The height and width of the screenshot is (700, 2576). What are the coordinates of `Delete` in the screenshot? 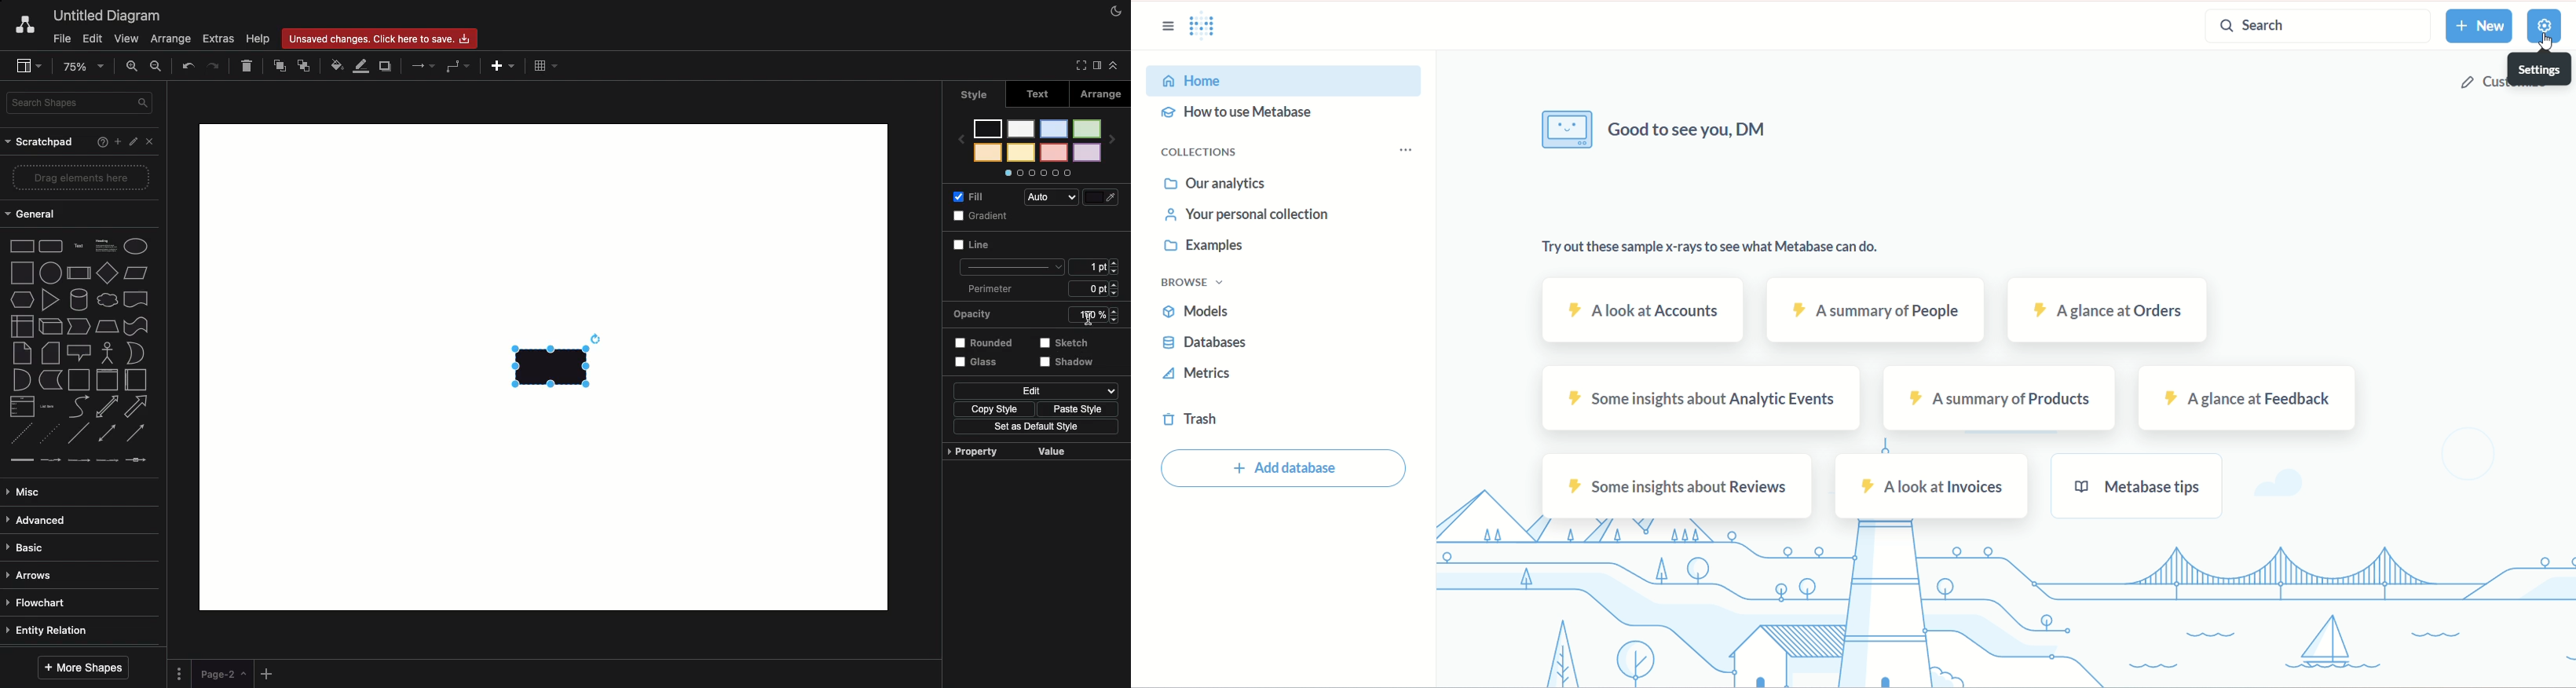 It's located at (251, 68).